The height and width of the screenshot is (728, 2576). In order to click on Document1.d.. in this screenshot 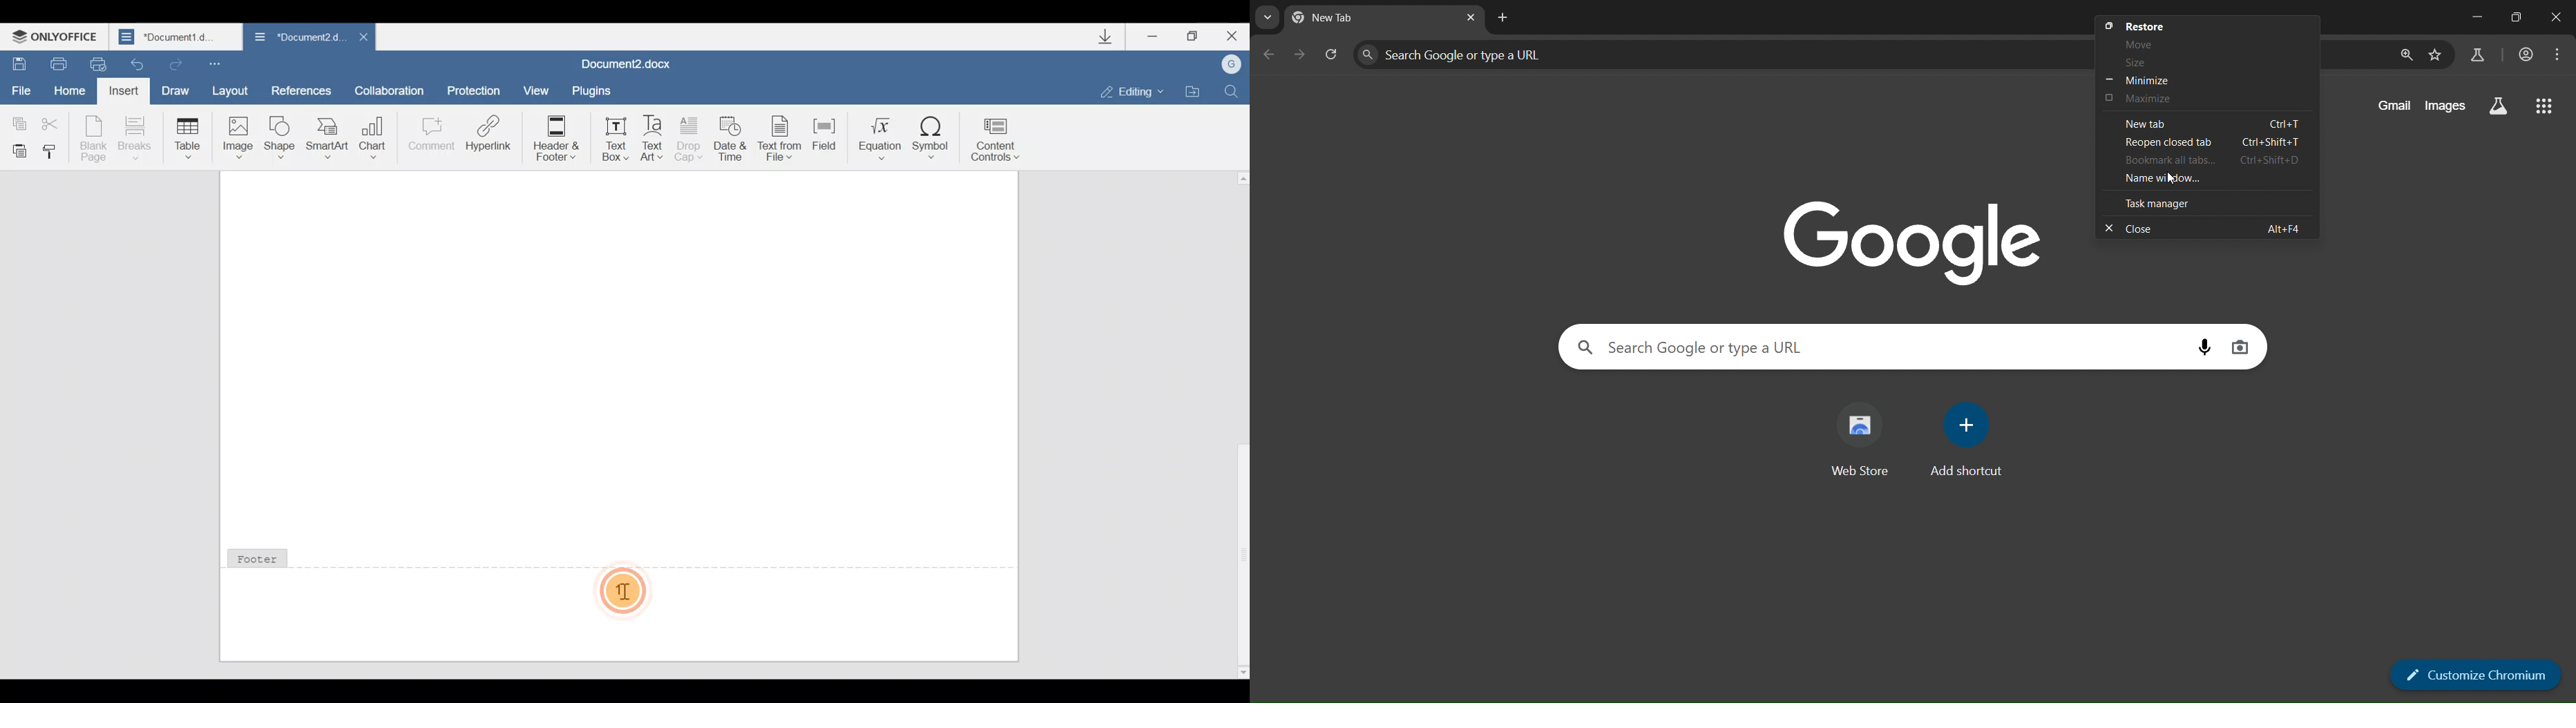, I will do `click(176, 37)`.